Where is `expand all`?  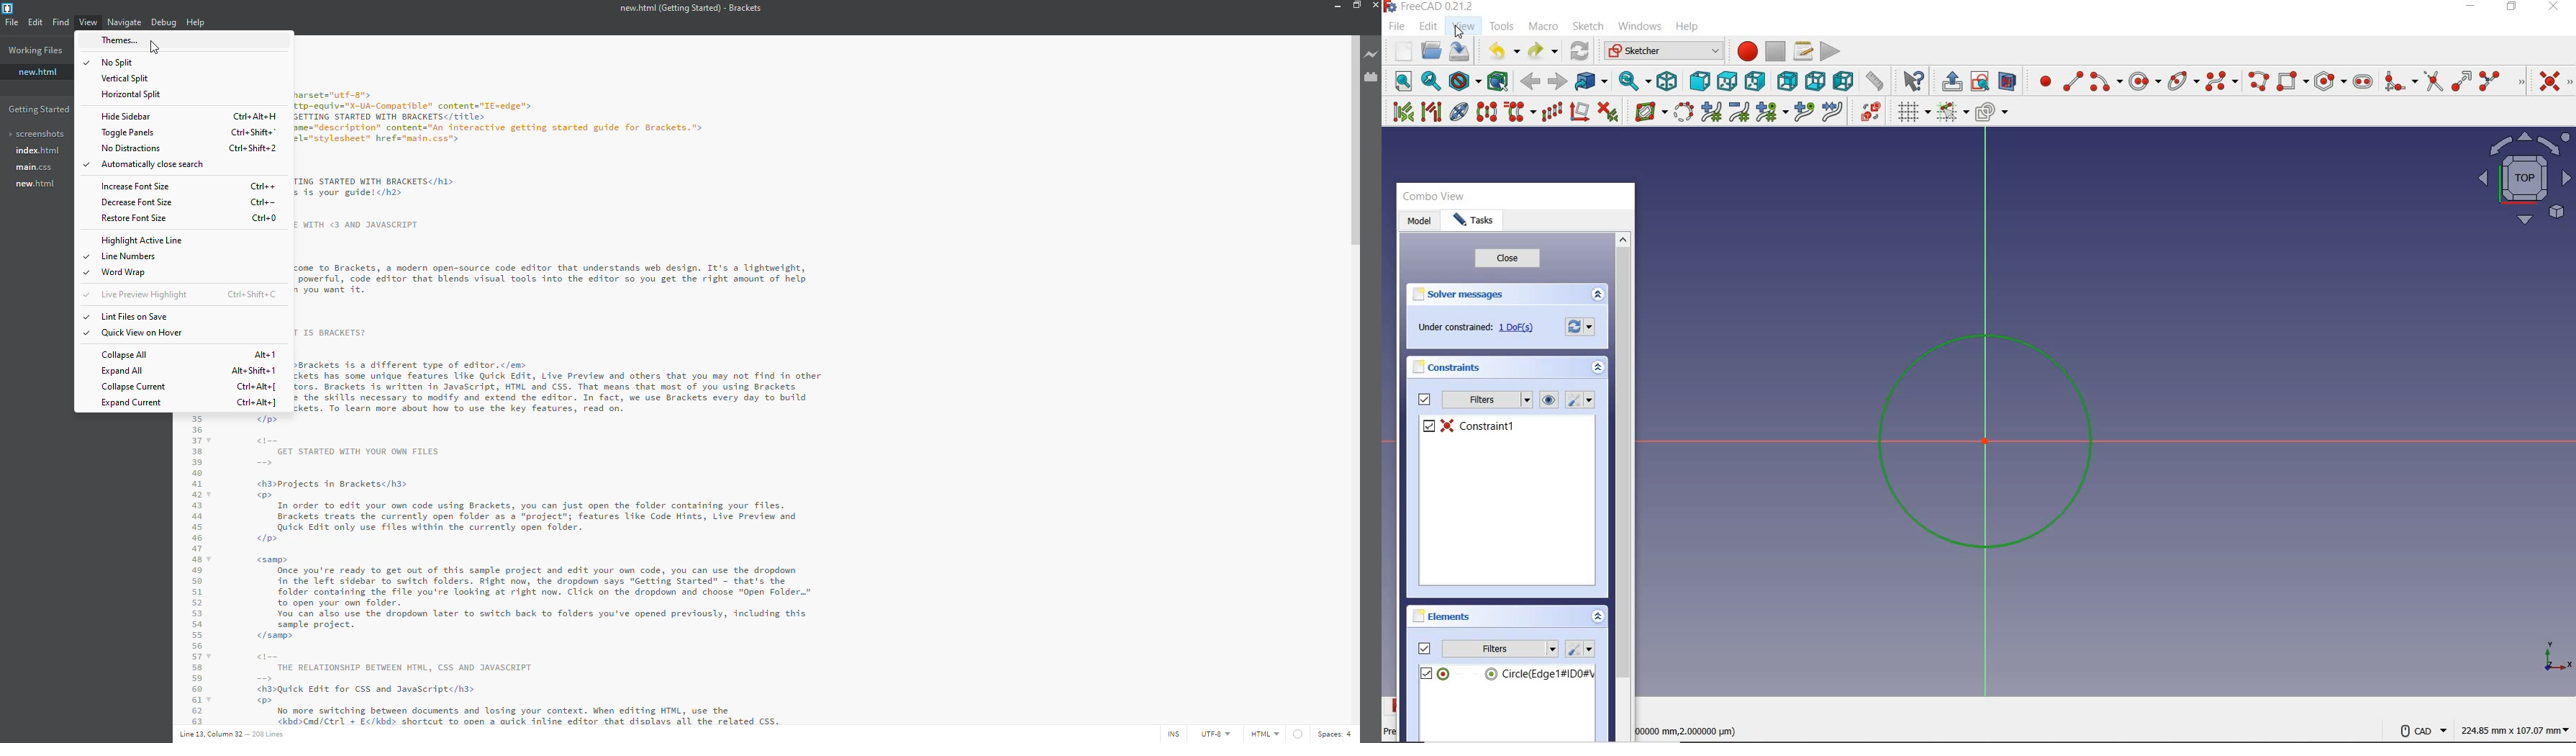 expand all is located at coordinates (120, 372).